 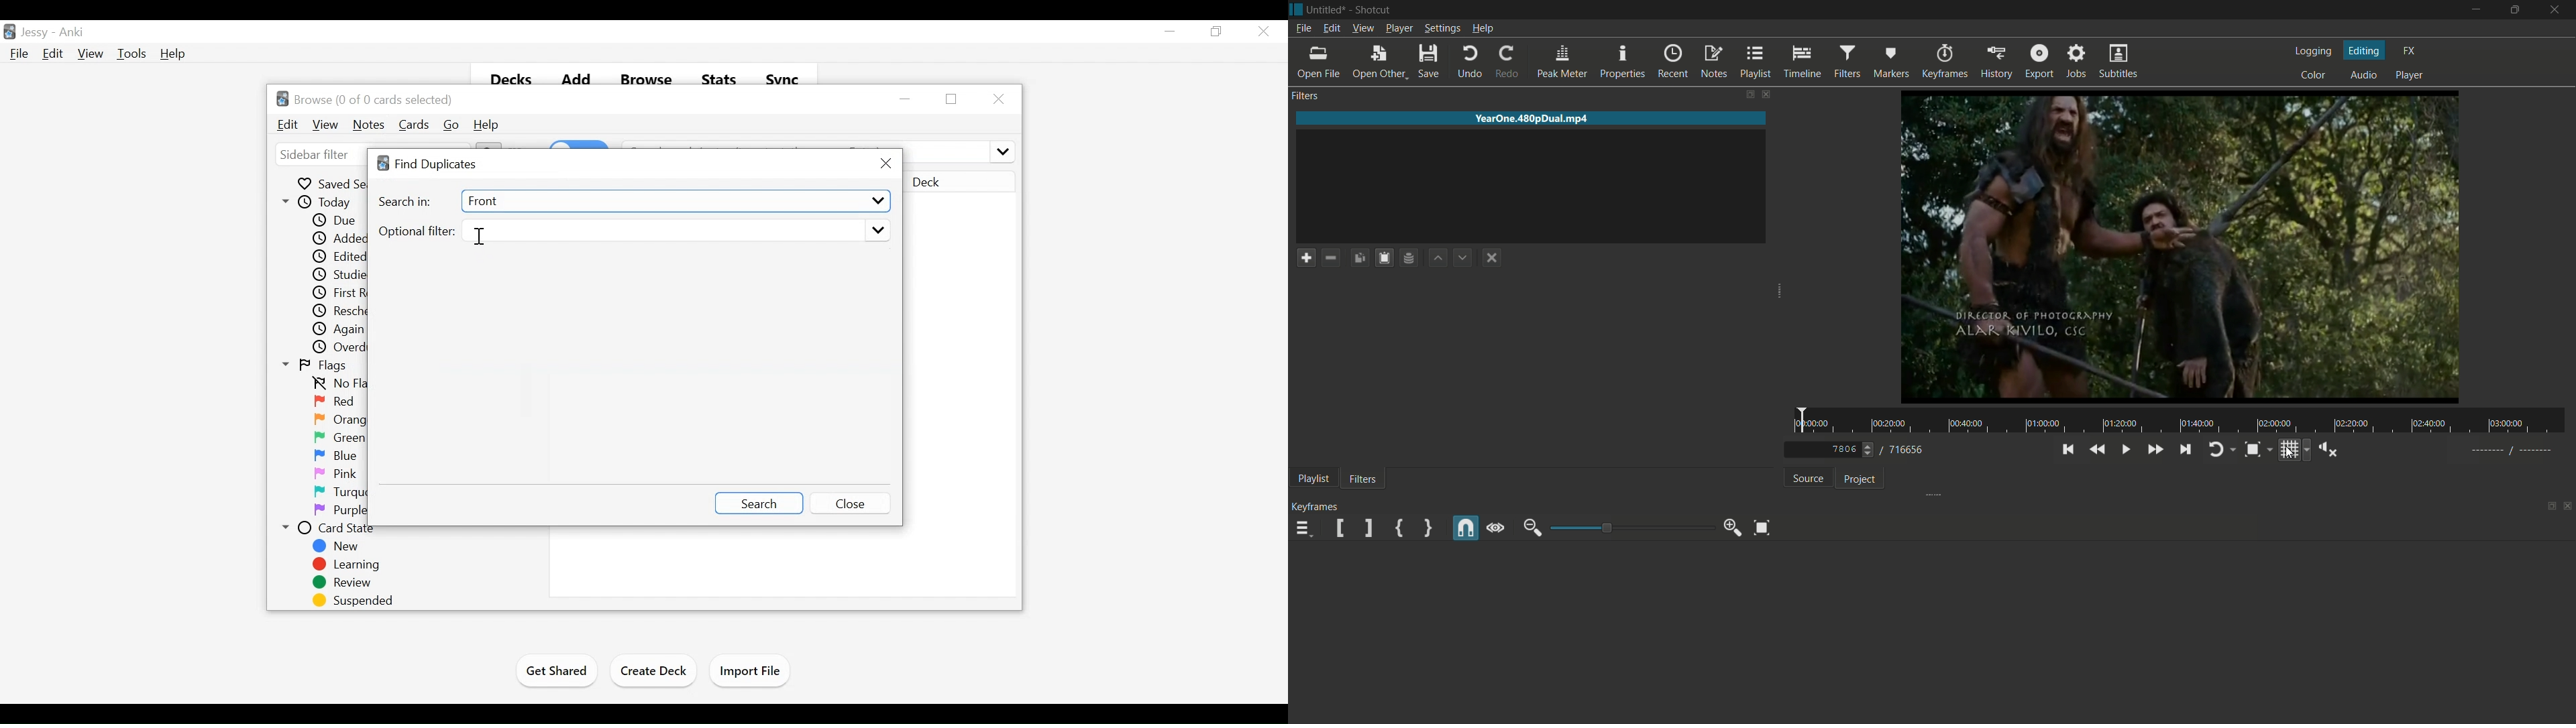 I want to click on Decks, so click(x=506, y=76).